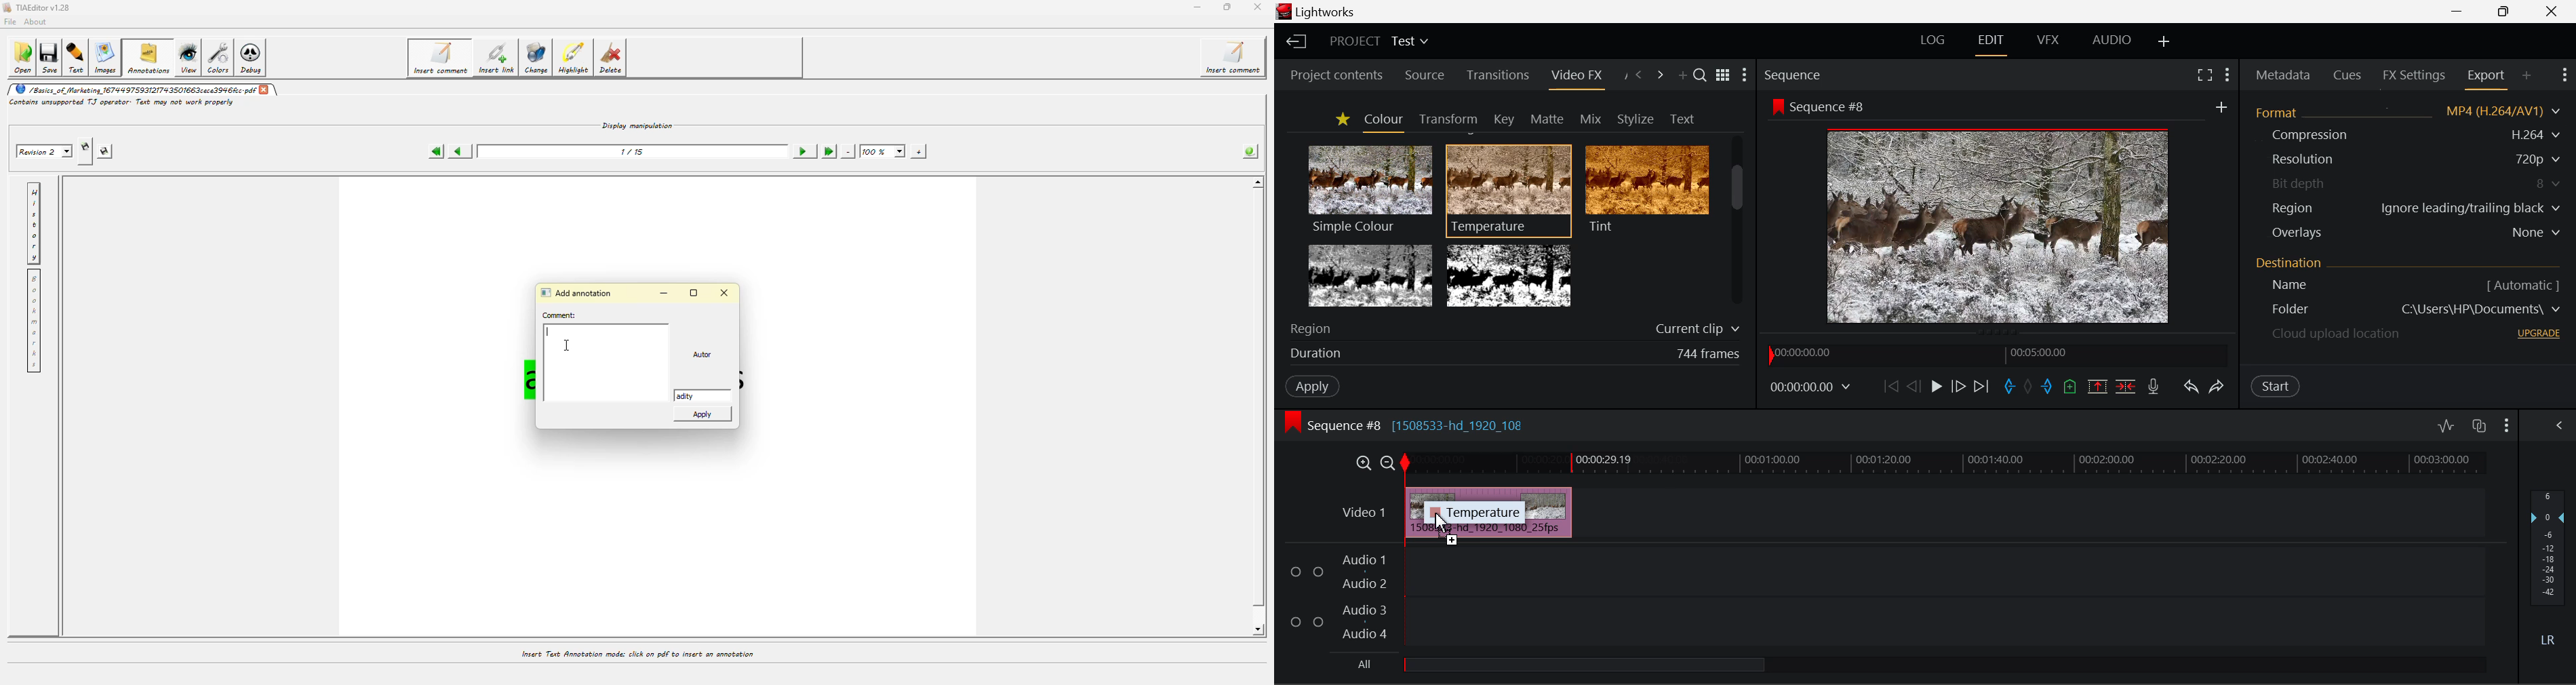 Image resolution: width=2576 pixels, height=700 pixels. I want to click on Audio Input Field, so click(1940, 595).